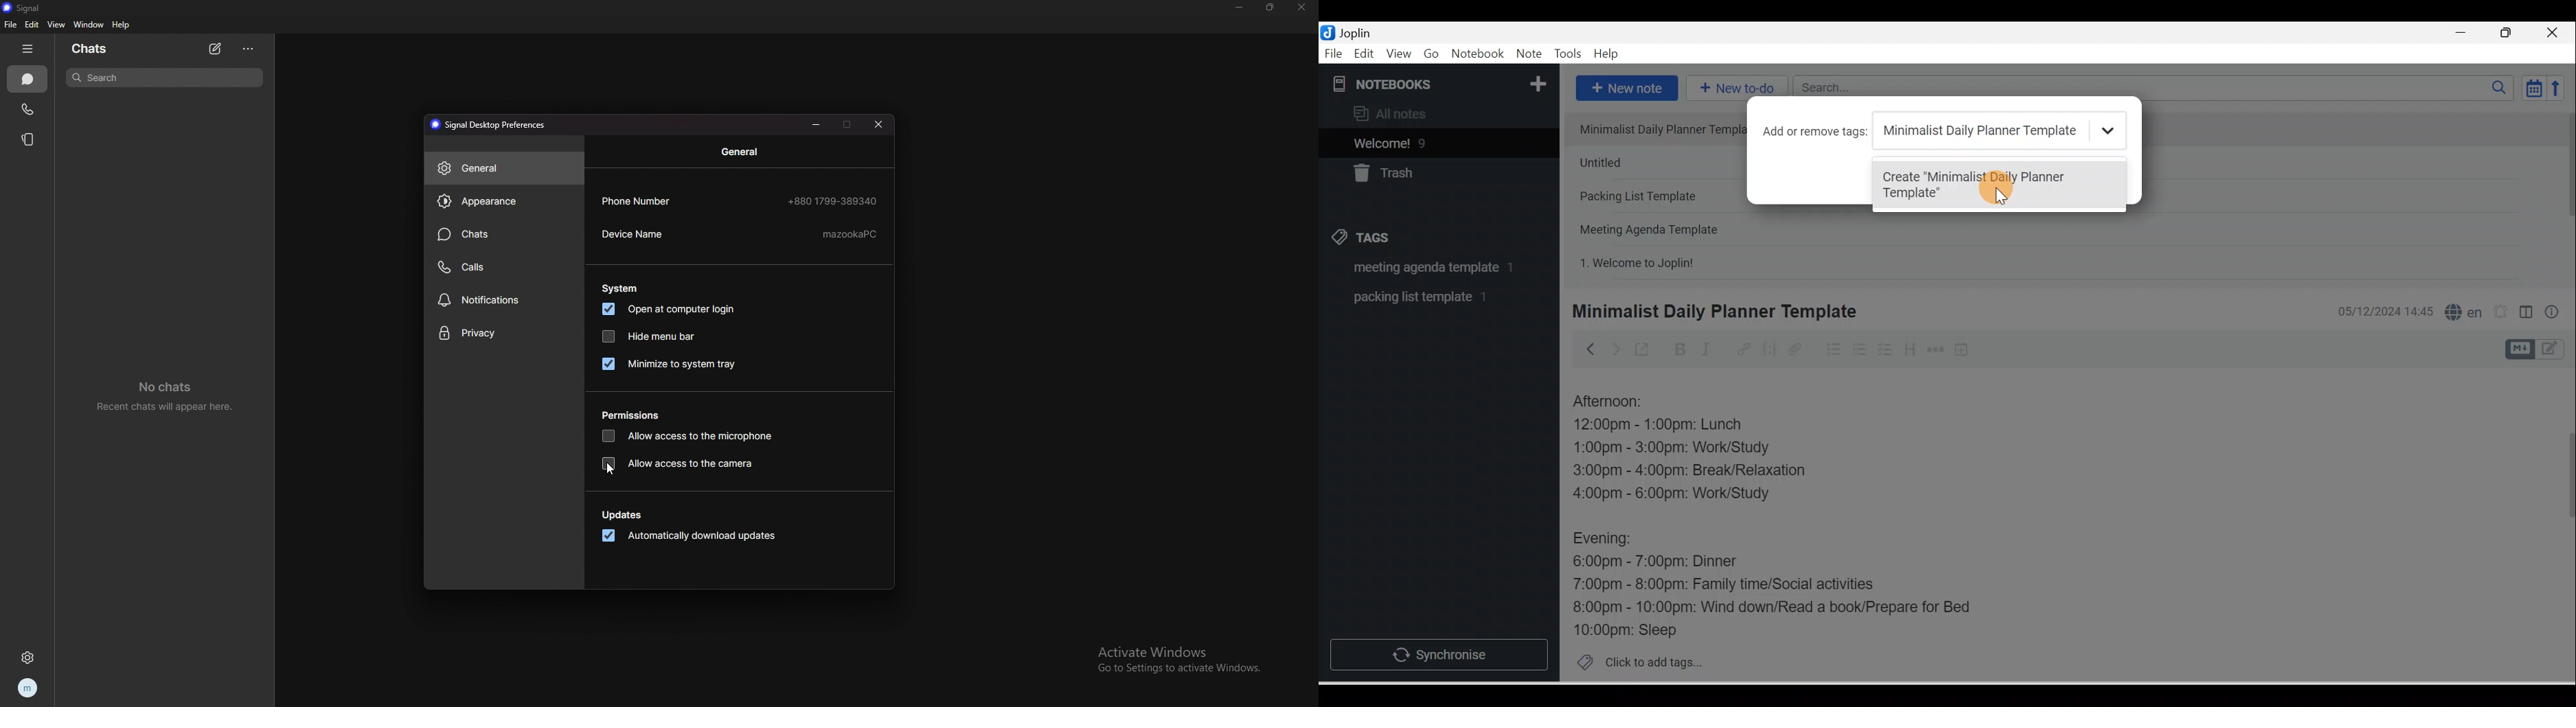  I want to click on 4:00pm - 6:00pm: Work/Study, so click(1677, 494).